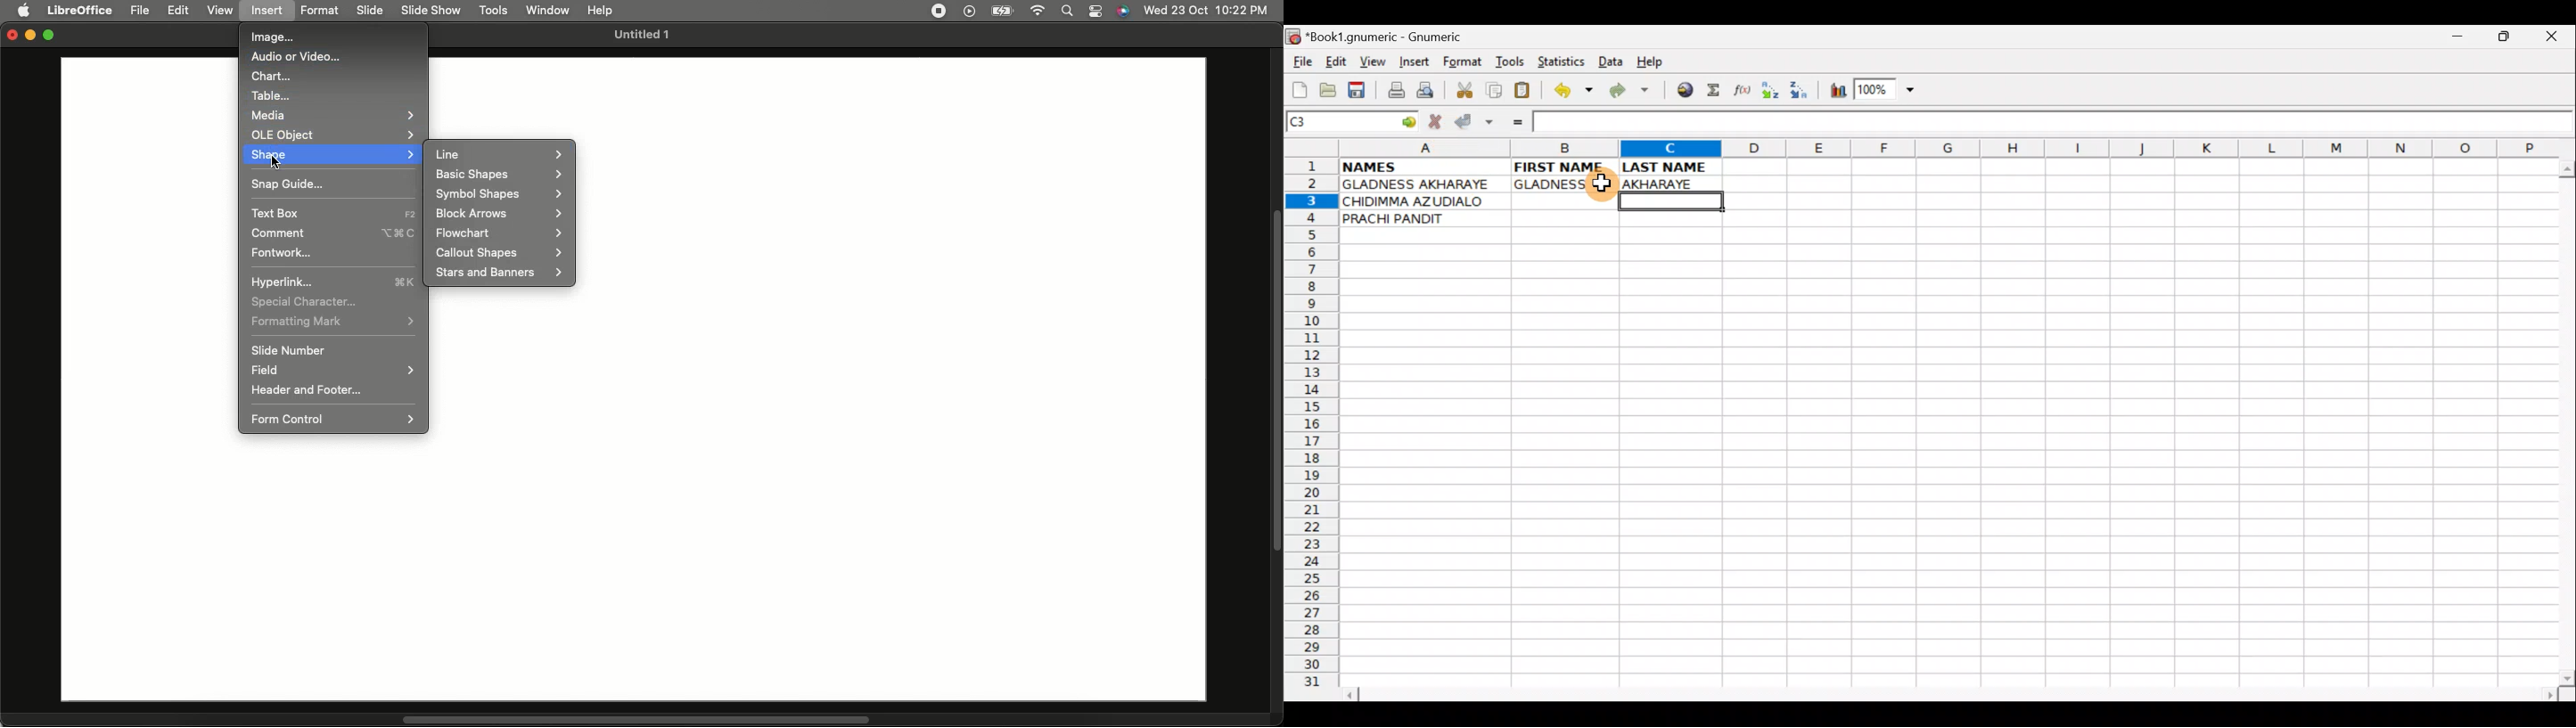  What do you see at coordinates (636, 720) in the screenshot?
I see `Scroll` at bounding box center [636, 720].